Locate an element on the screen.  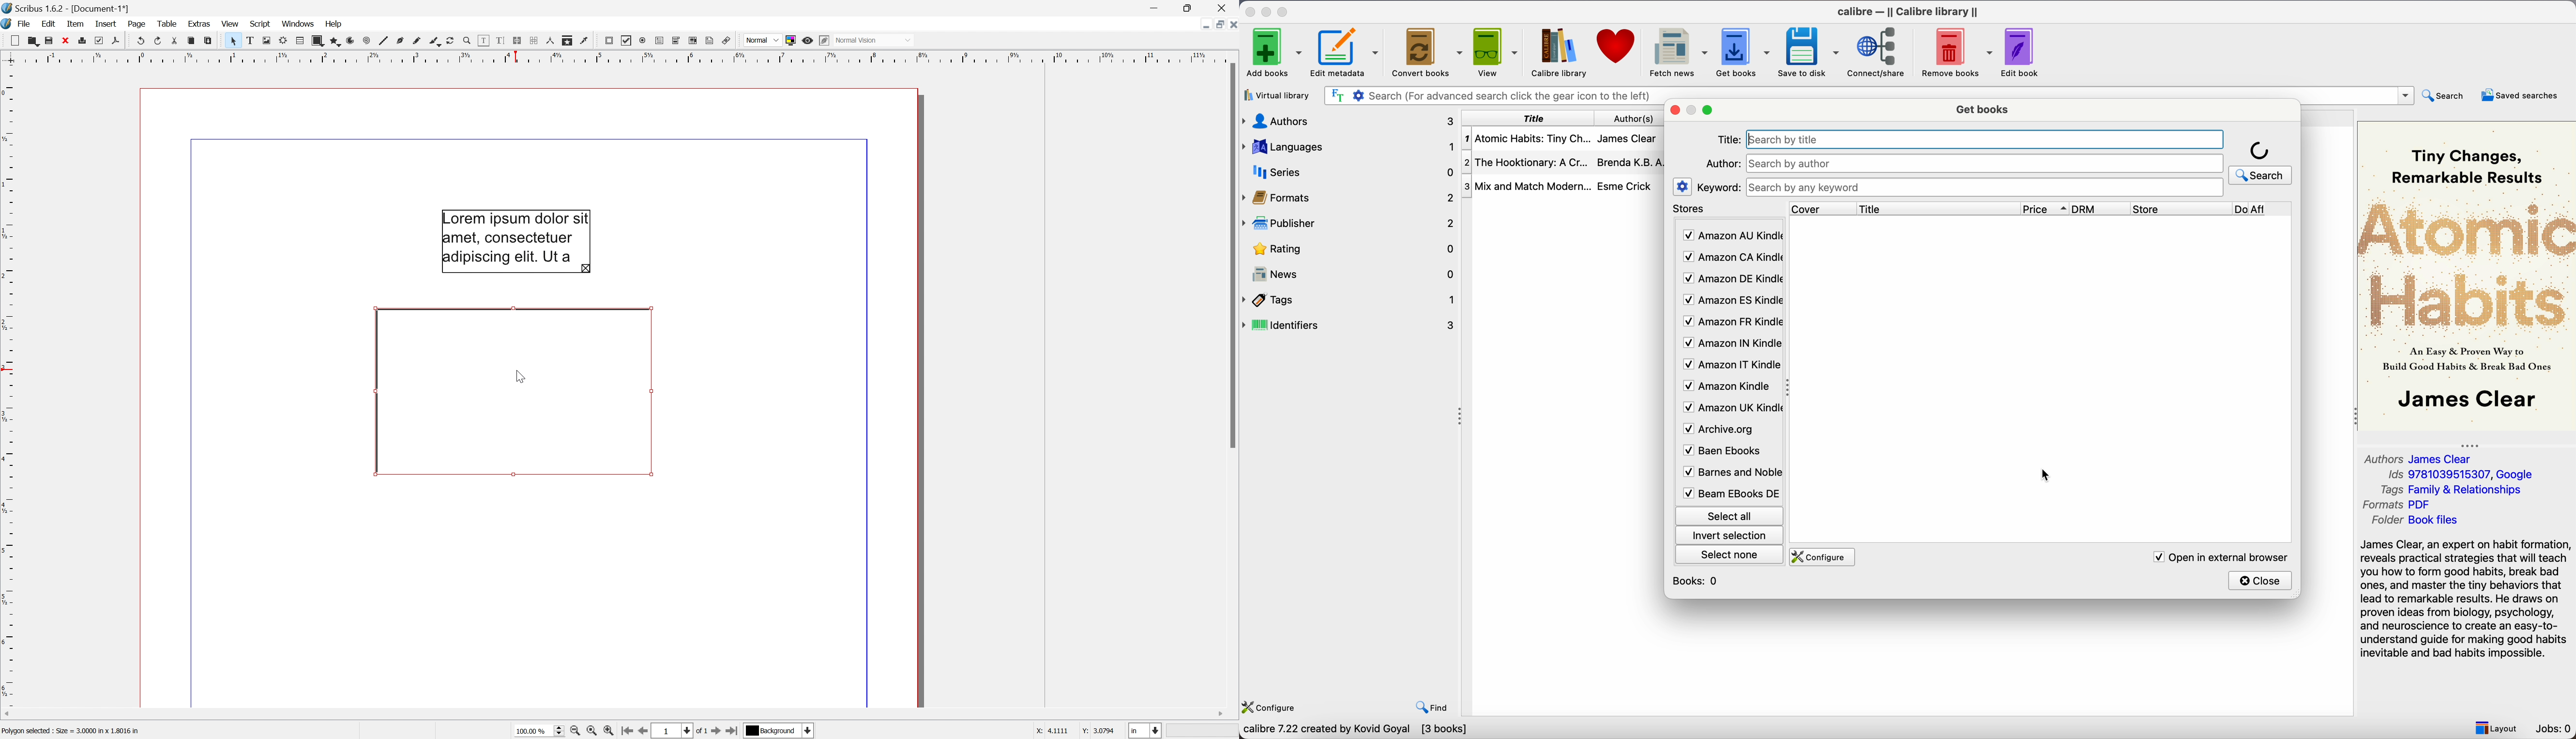
maximize is located at coordinates (1285, 10).